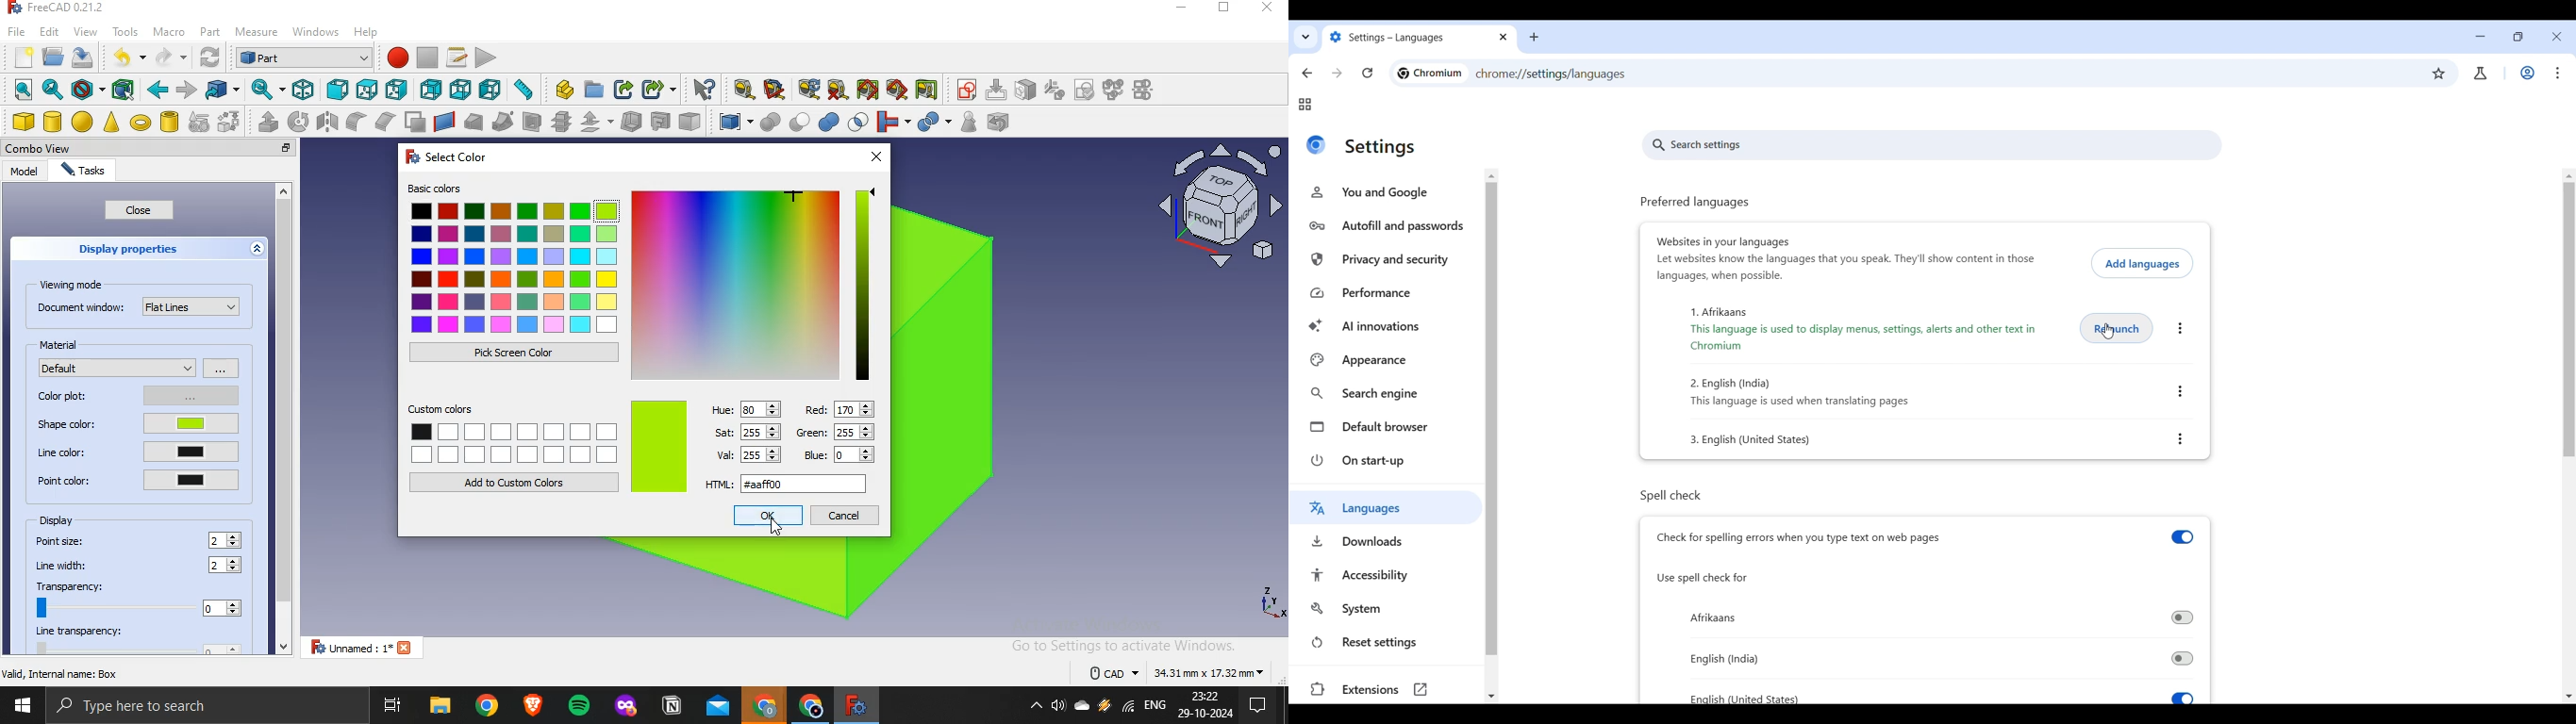 The height and width of the screenshot is (728, 2576). Describe the element at coordinates (838, 90) in the screenshot. I see `clear all` at that location.